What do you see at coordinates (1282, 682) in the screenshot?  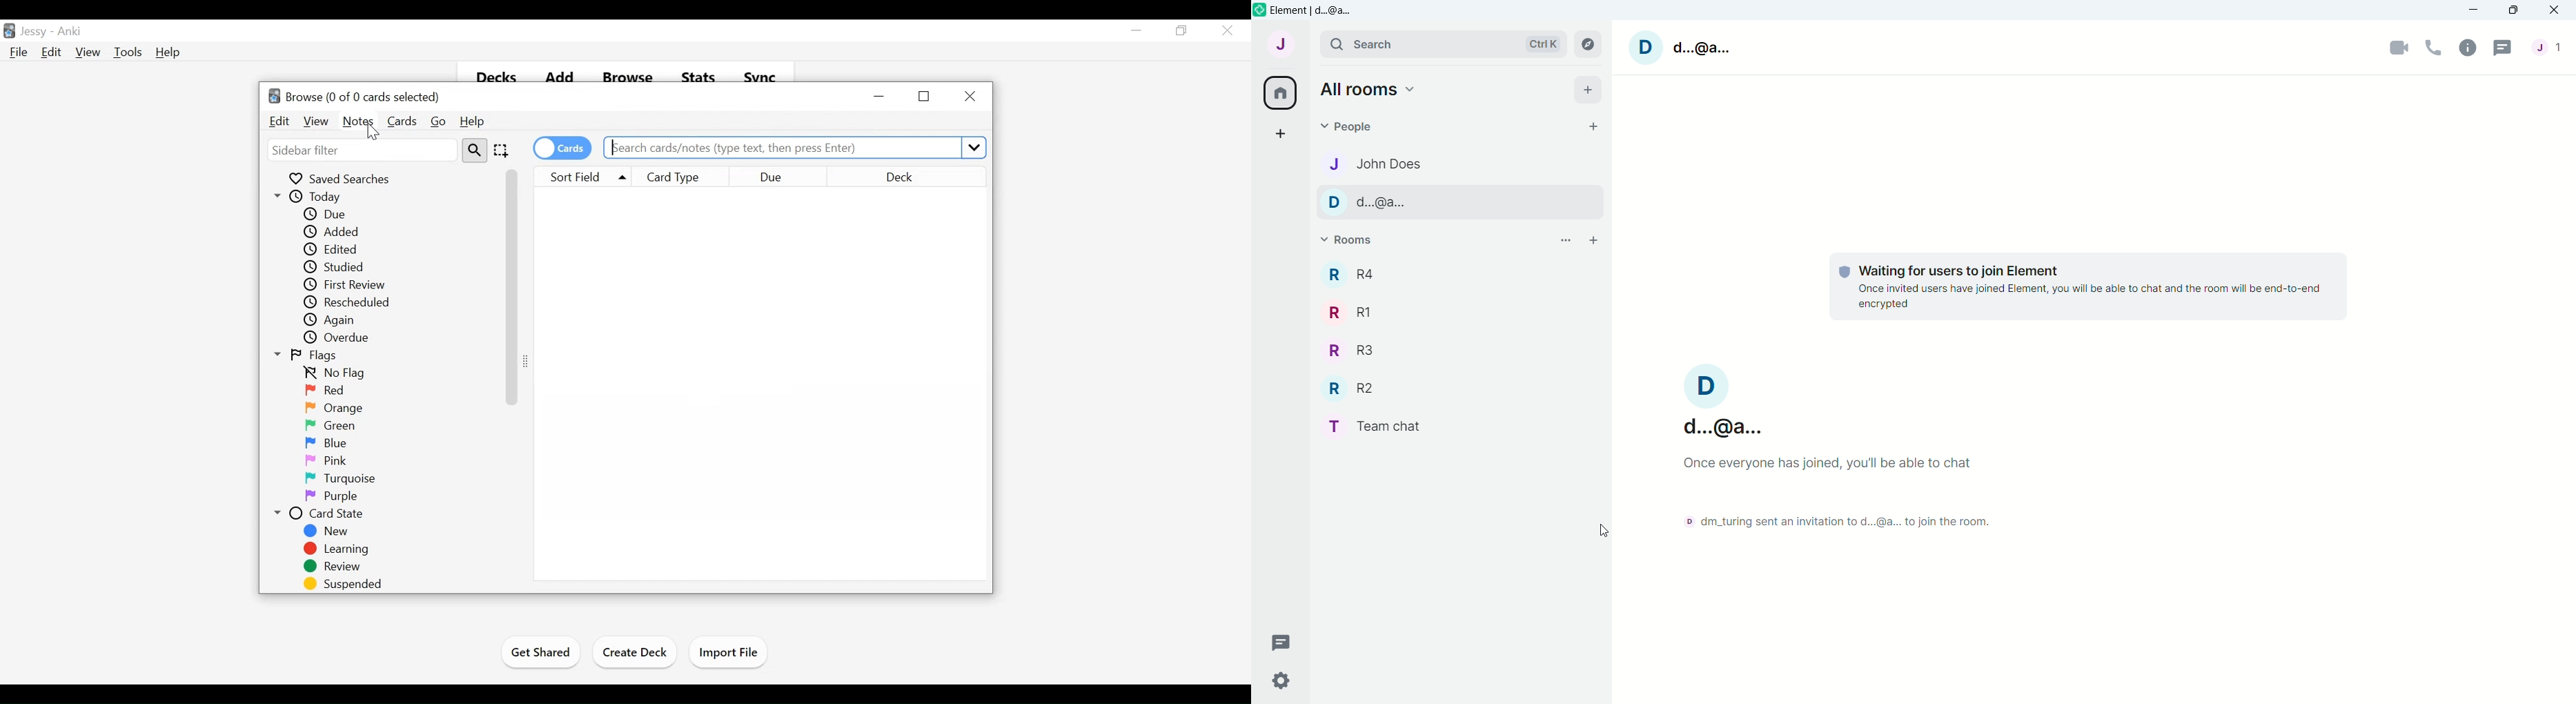 I see `Quick Settings` at bounding box center [1282, 682].